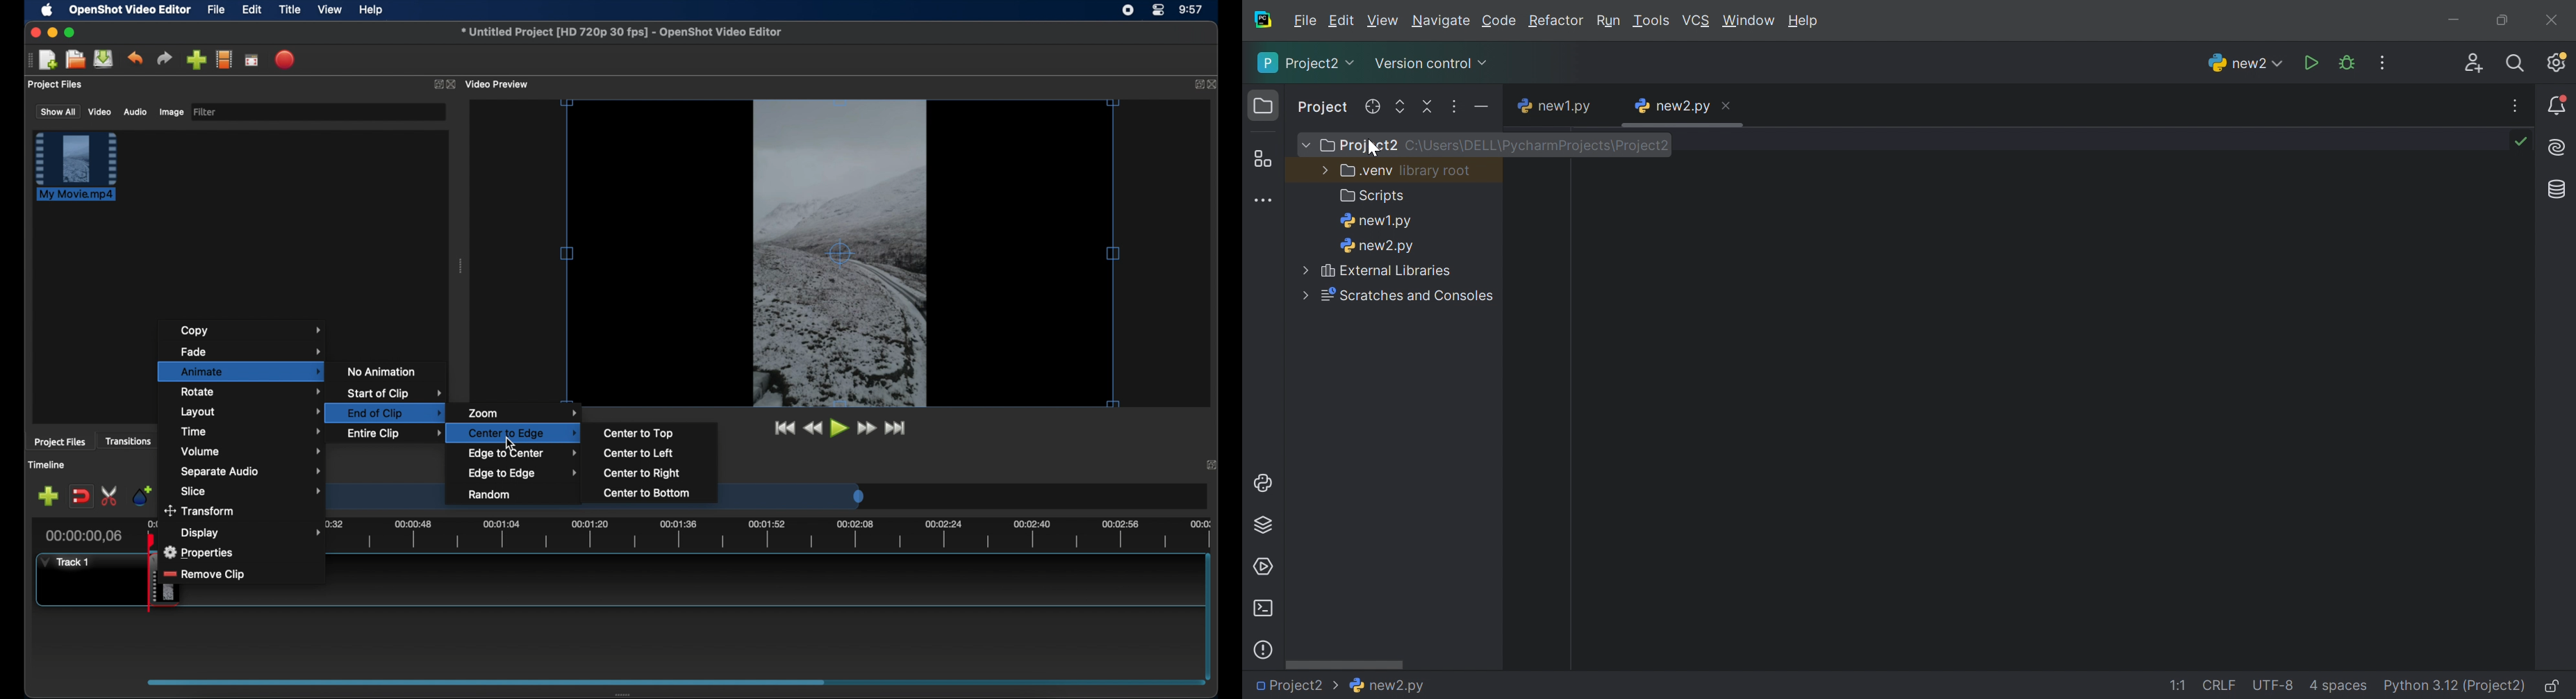 The height and width of the screenshot is (700, 2576). Describe the element at coordinates (142, 494) in the screenshot. I see `add marker` at that location.